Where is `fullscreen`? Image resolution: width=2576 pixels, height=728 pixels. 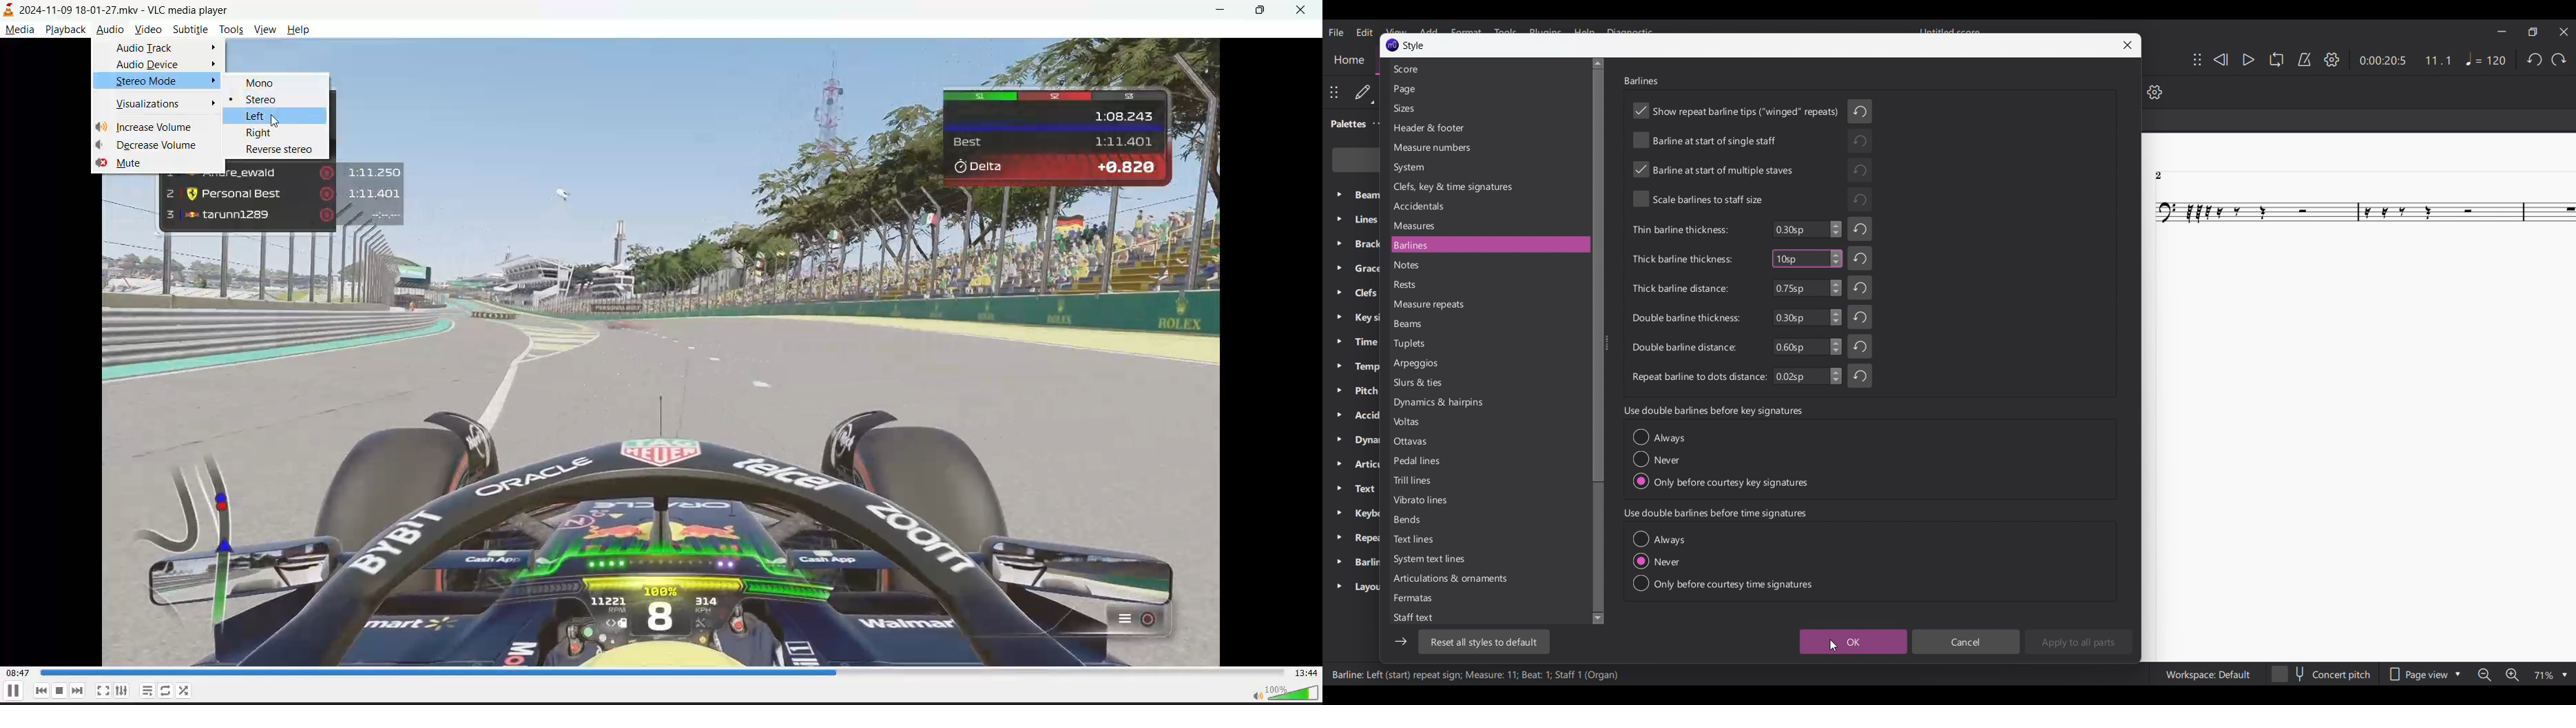
fullscreen is located at coordinates (101, 691).